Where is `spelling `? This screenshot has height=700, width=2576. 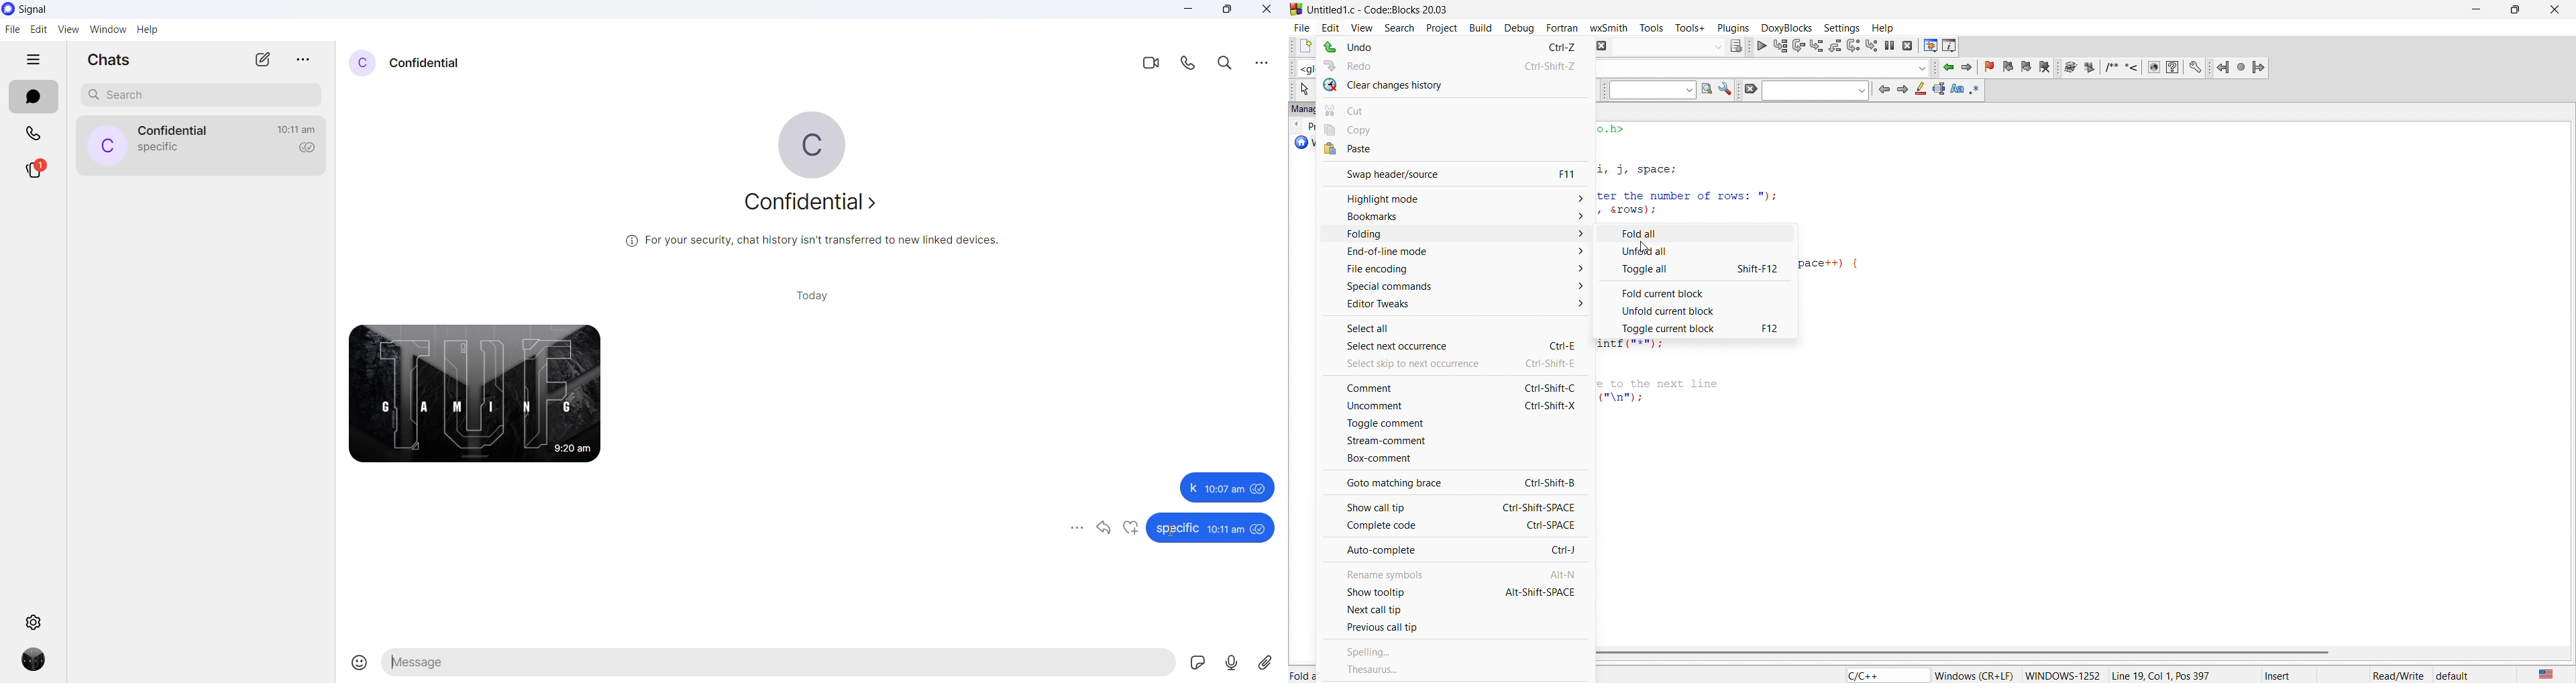
spelling  is located at coordinates (1457, 653).